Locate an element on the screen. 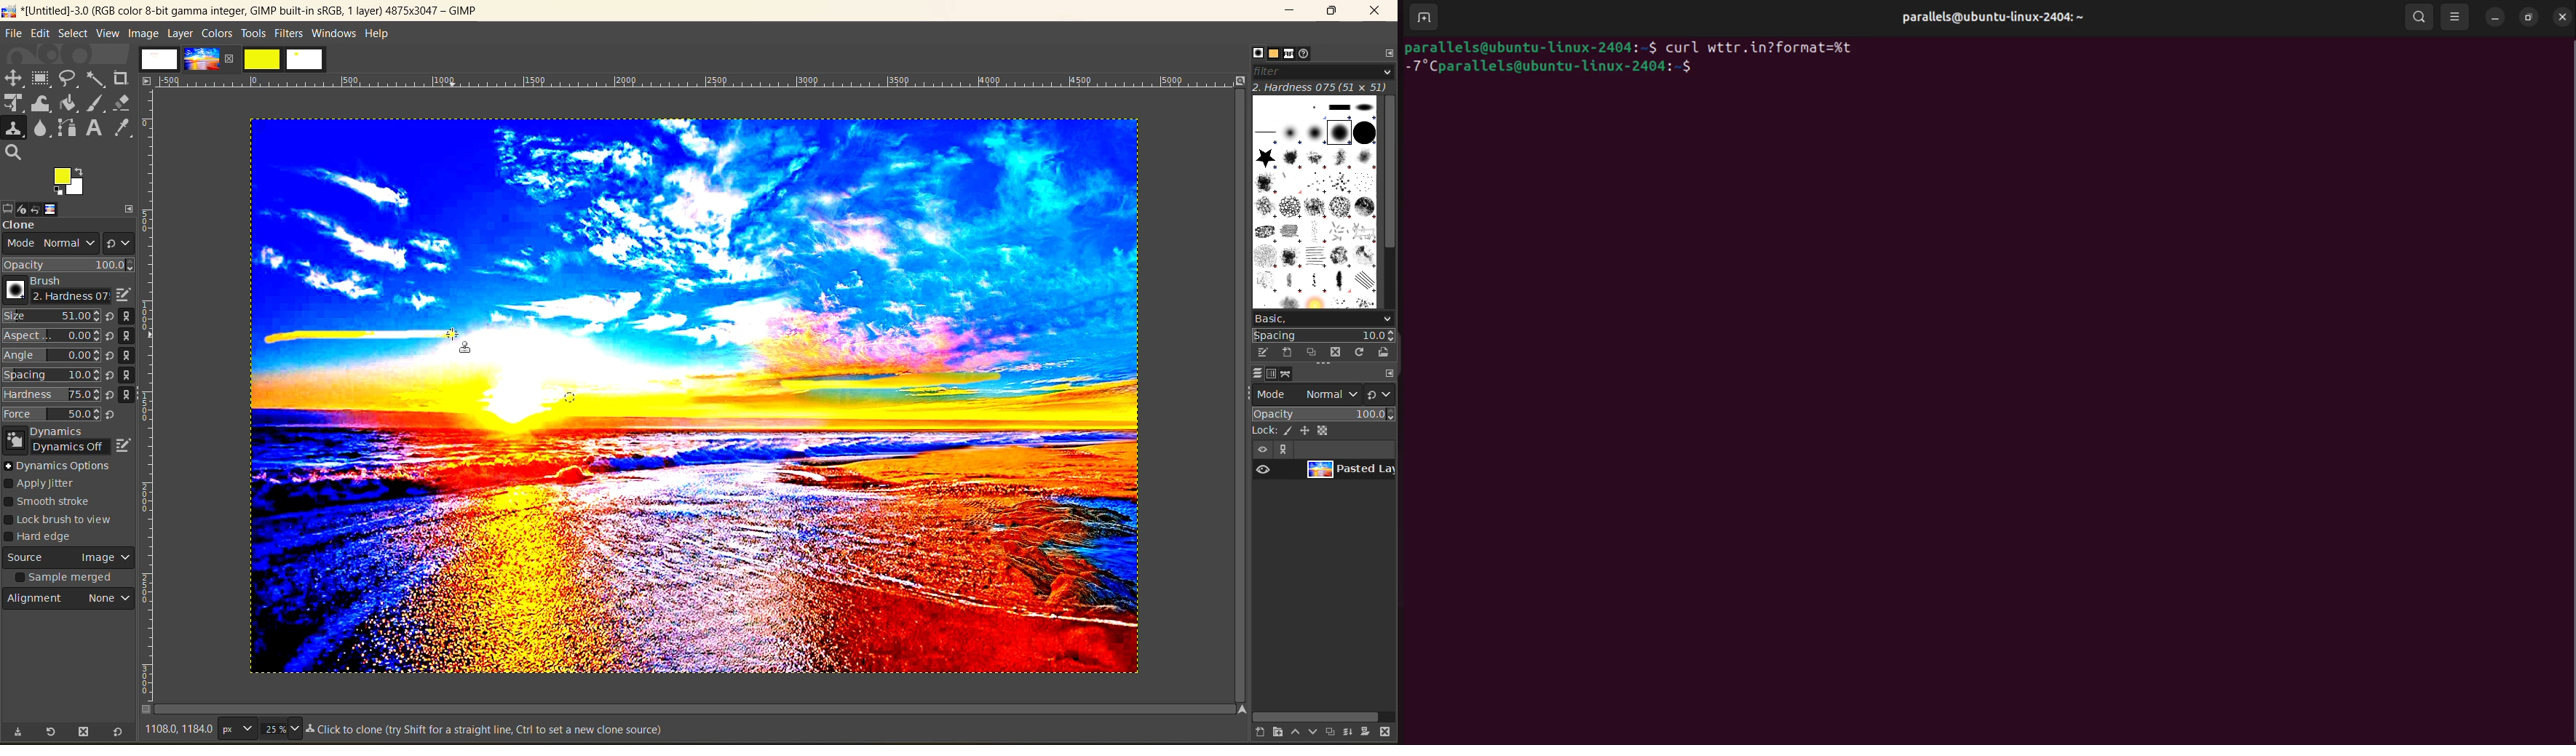  create a new brush is located at coordinates (1286, 353).